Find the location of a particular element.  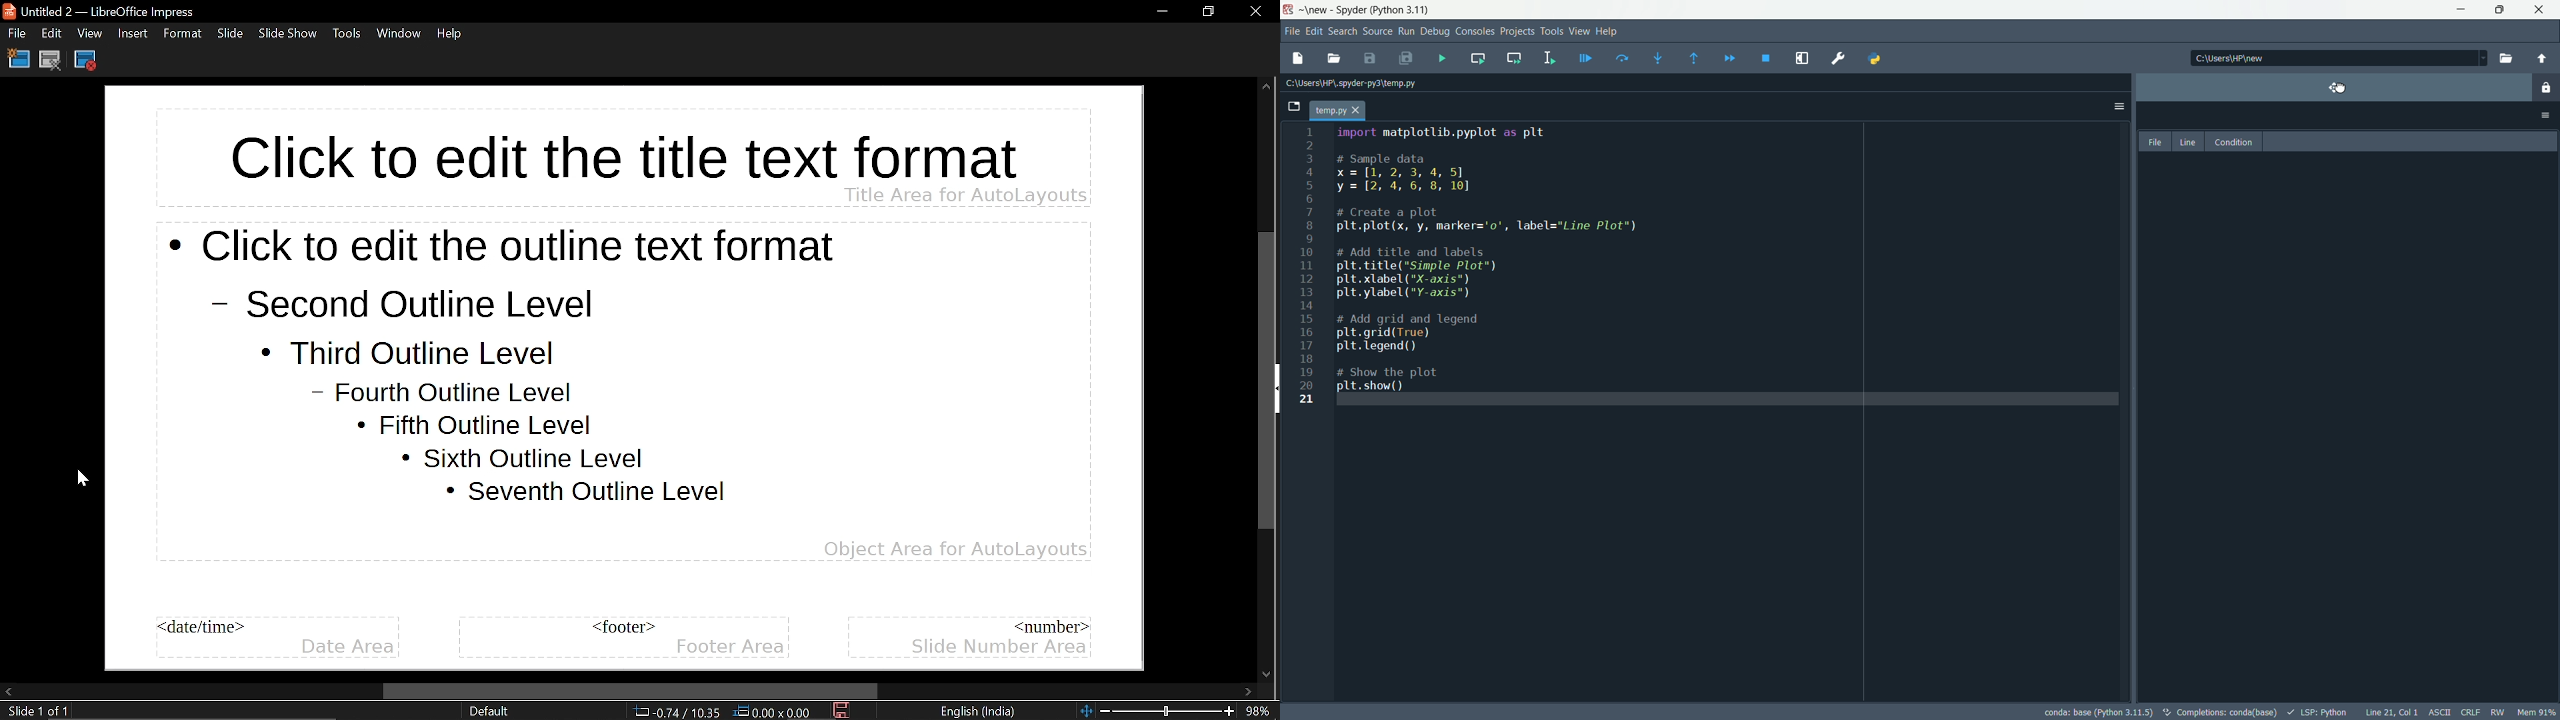

new file is located at coordinates (1295, 55).